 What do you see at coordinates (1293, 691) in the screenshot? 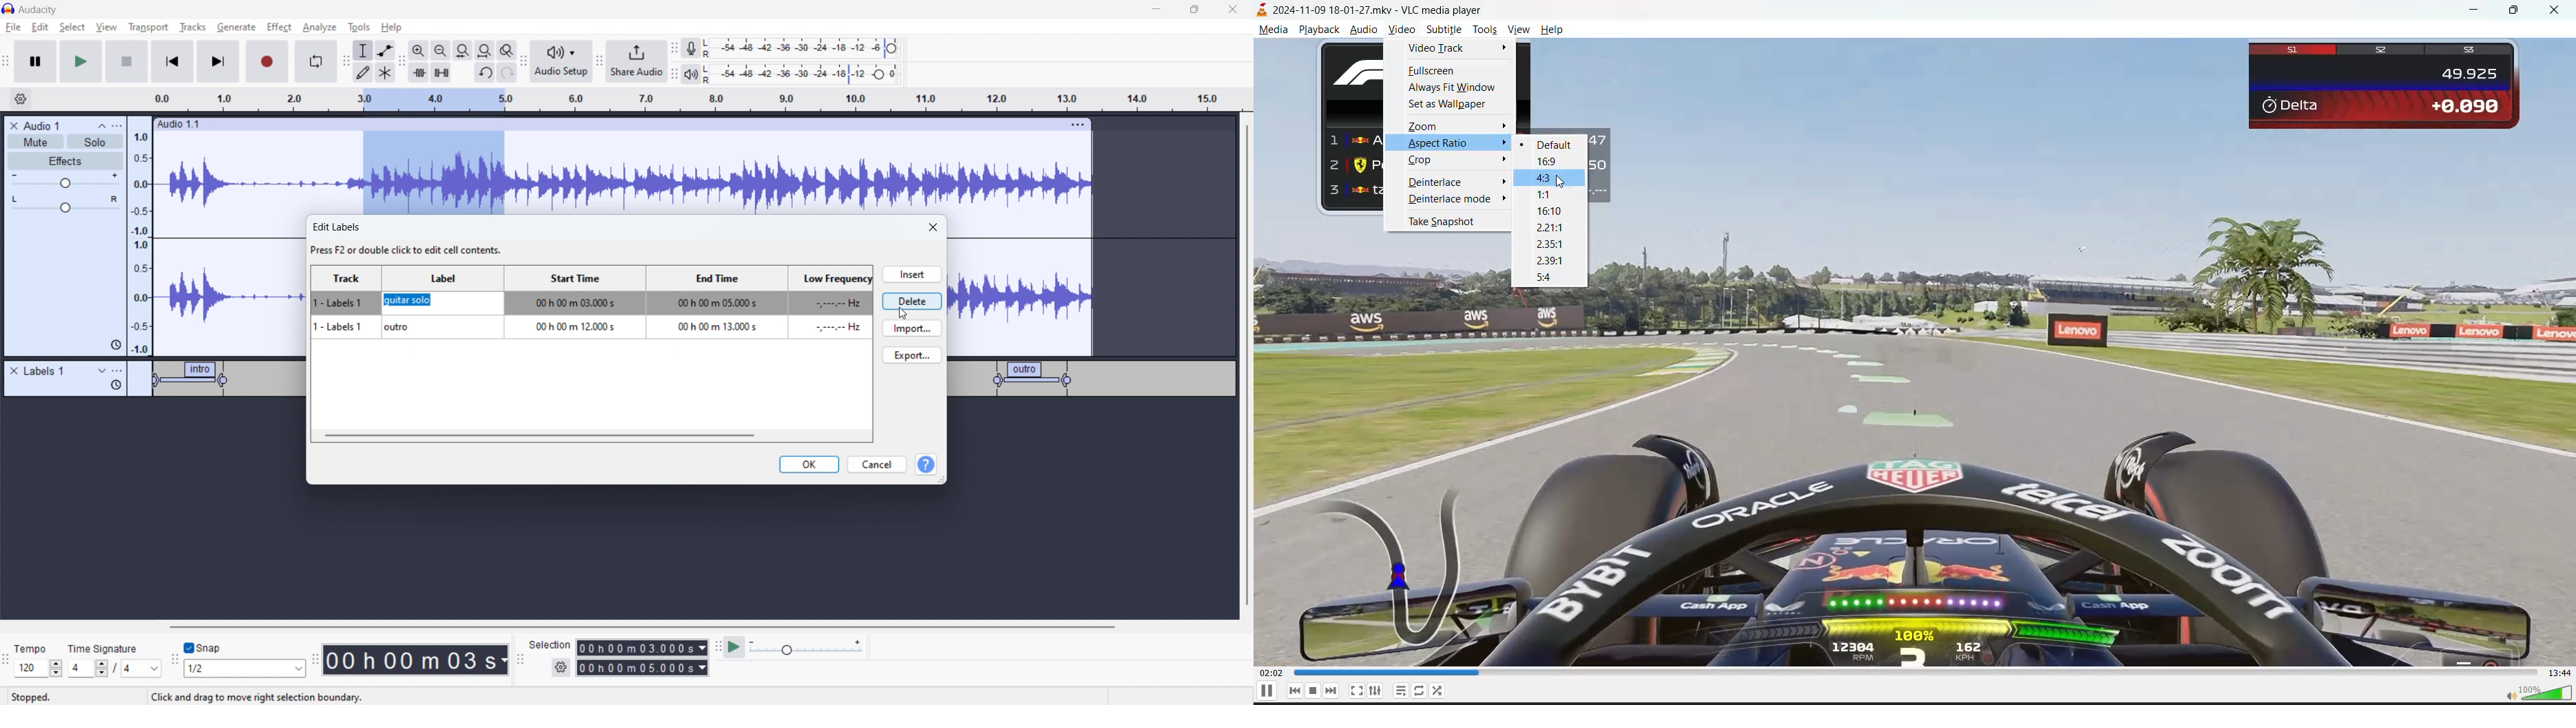
I see `previous` at bounding box center [1293, 691].